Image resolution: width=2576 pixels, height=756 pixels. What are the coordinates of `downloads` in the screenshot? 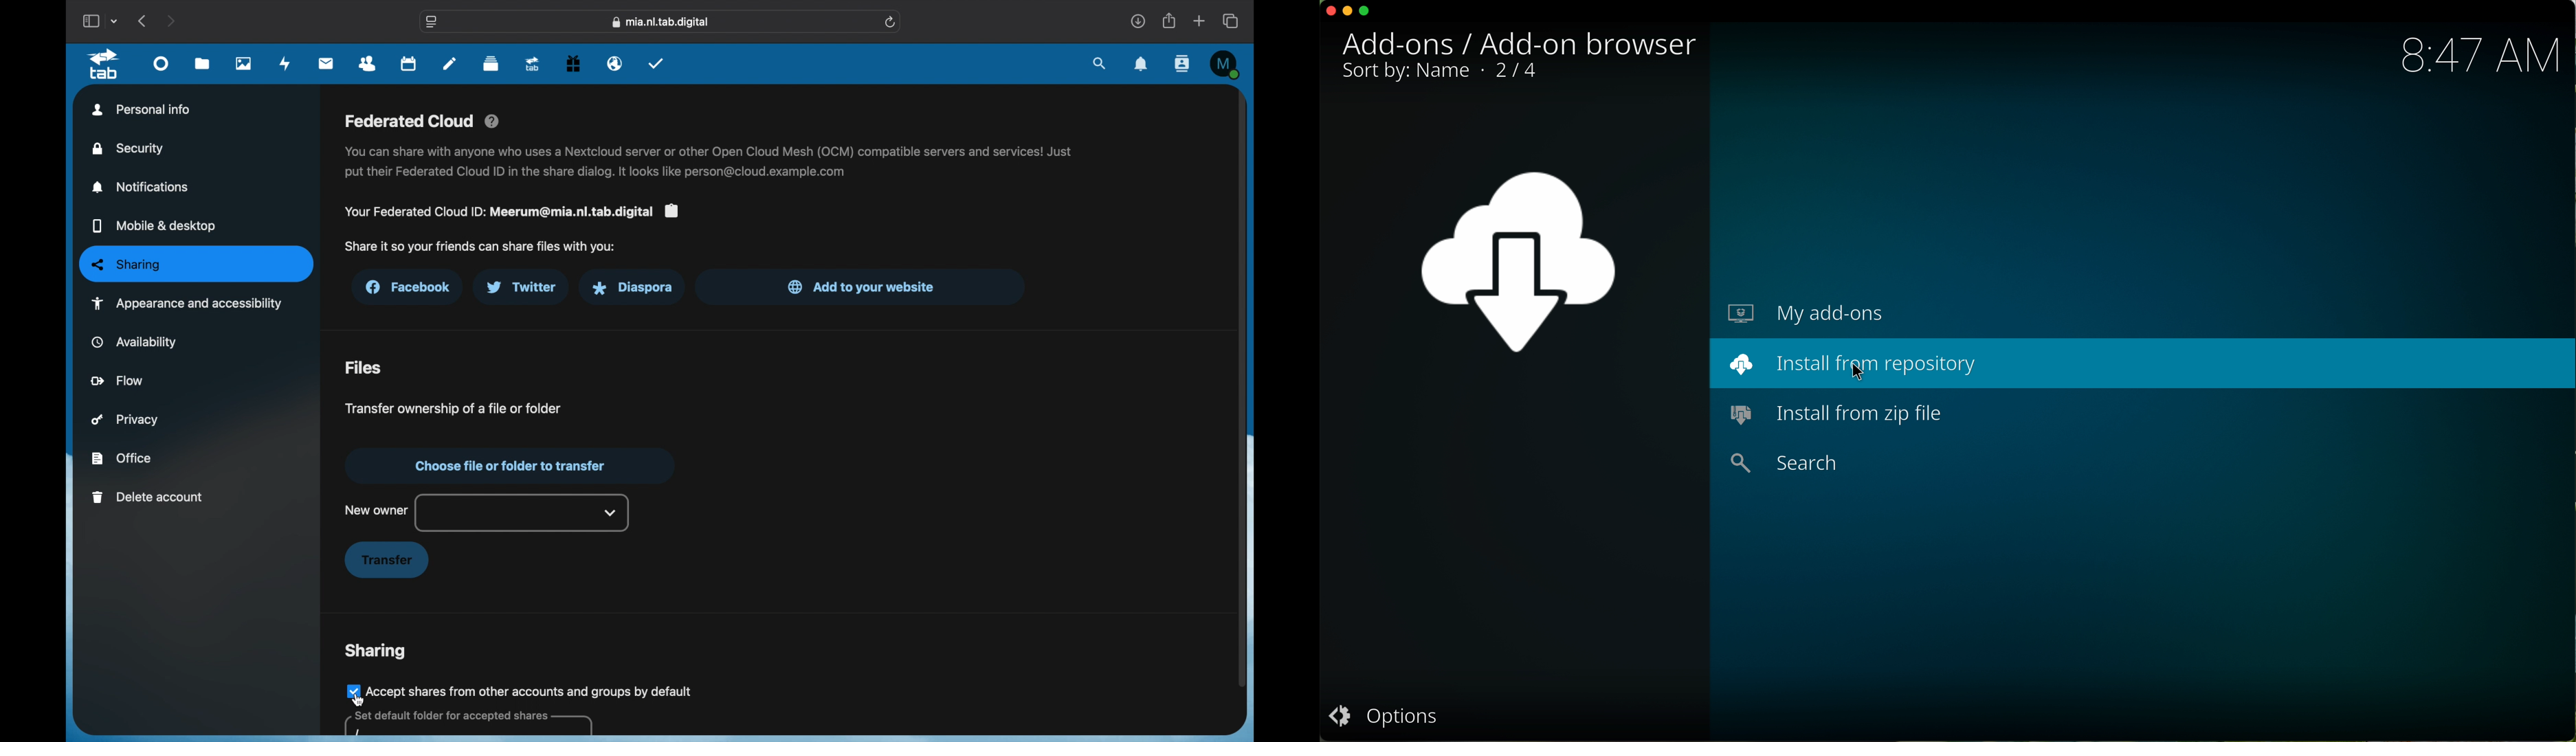 It's located at (1137, 21).